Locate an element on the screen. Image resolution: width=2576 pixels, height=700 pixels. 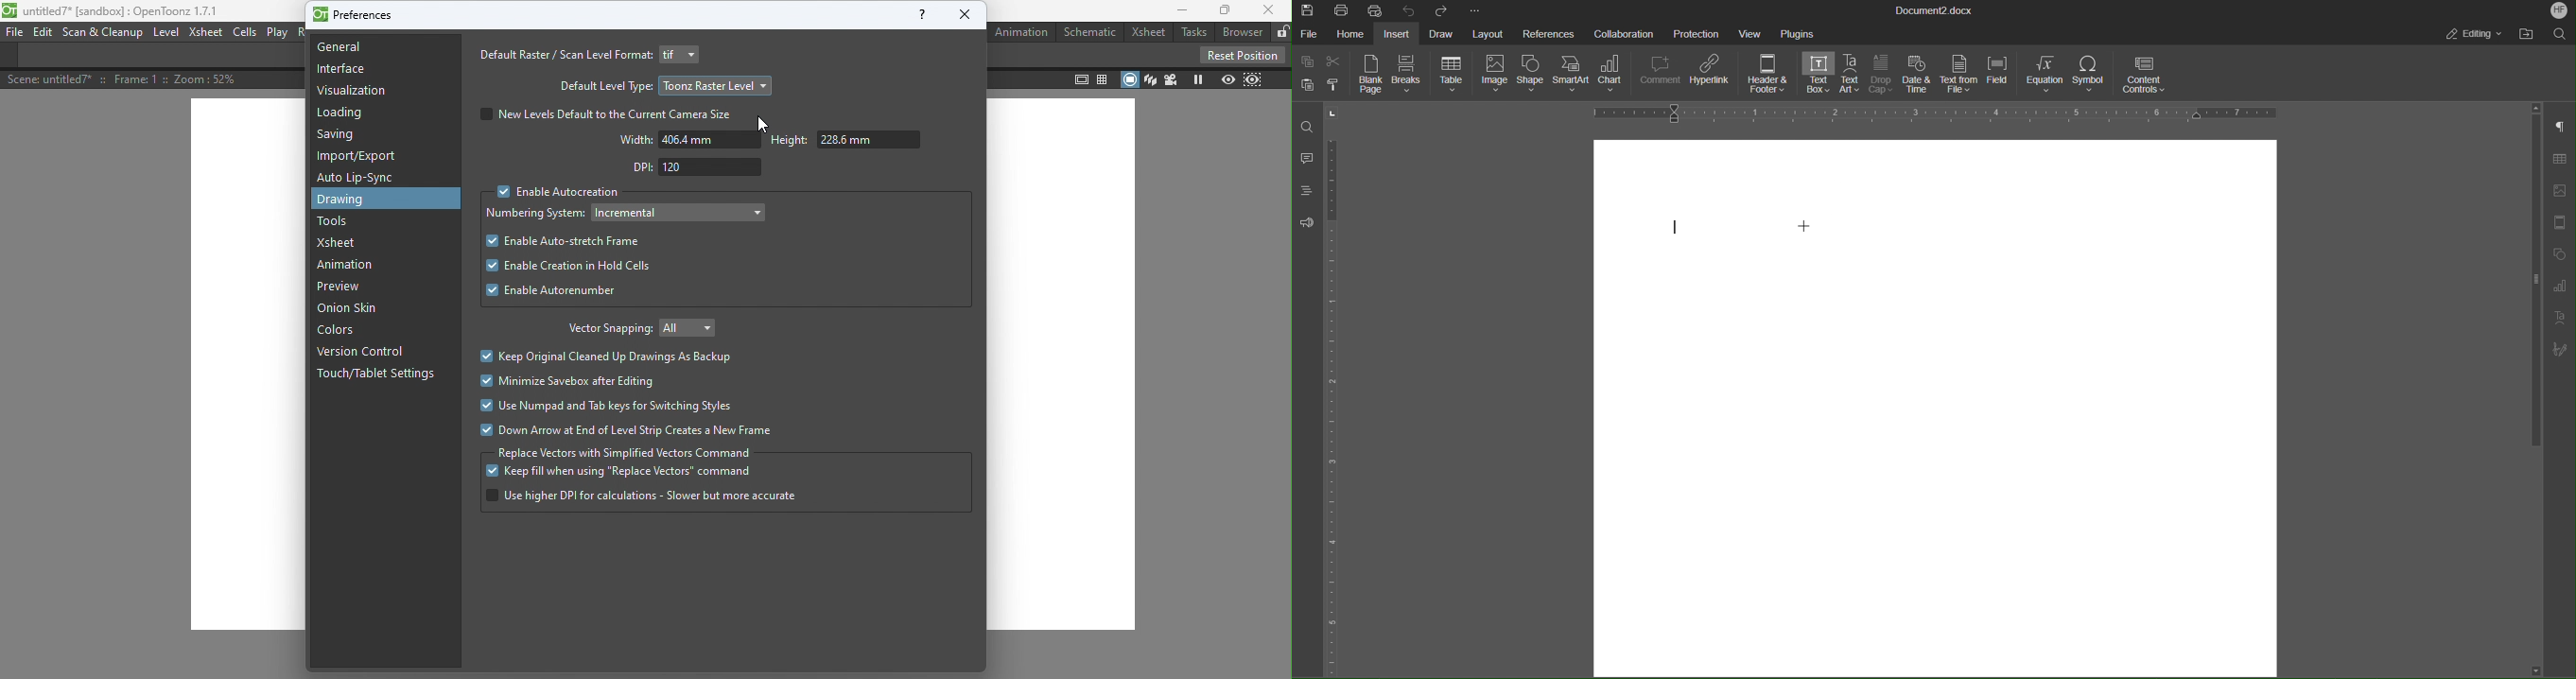
Redo is located at coordinates (1438, 10).